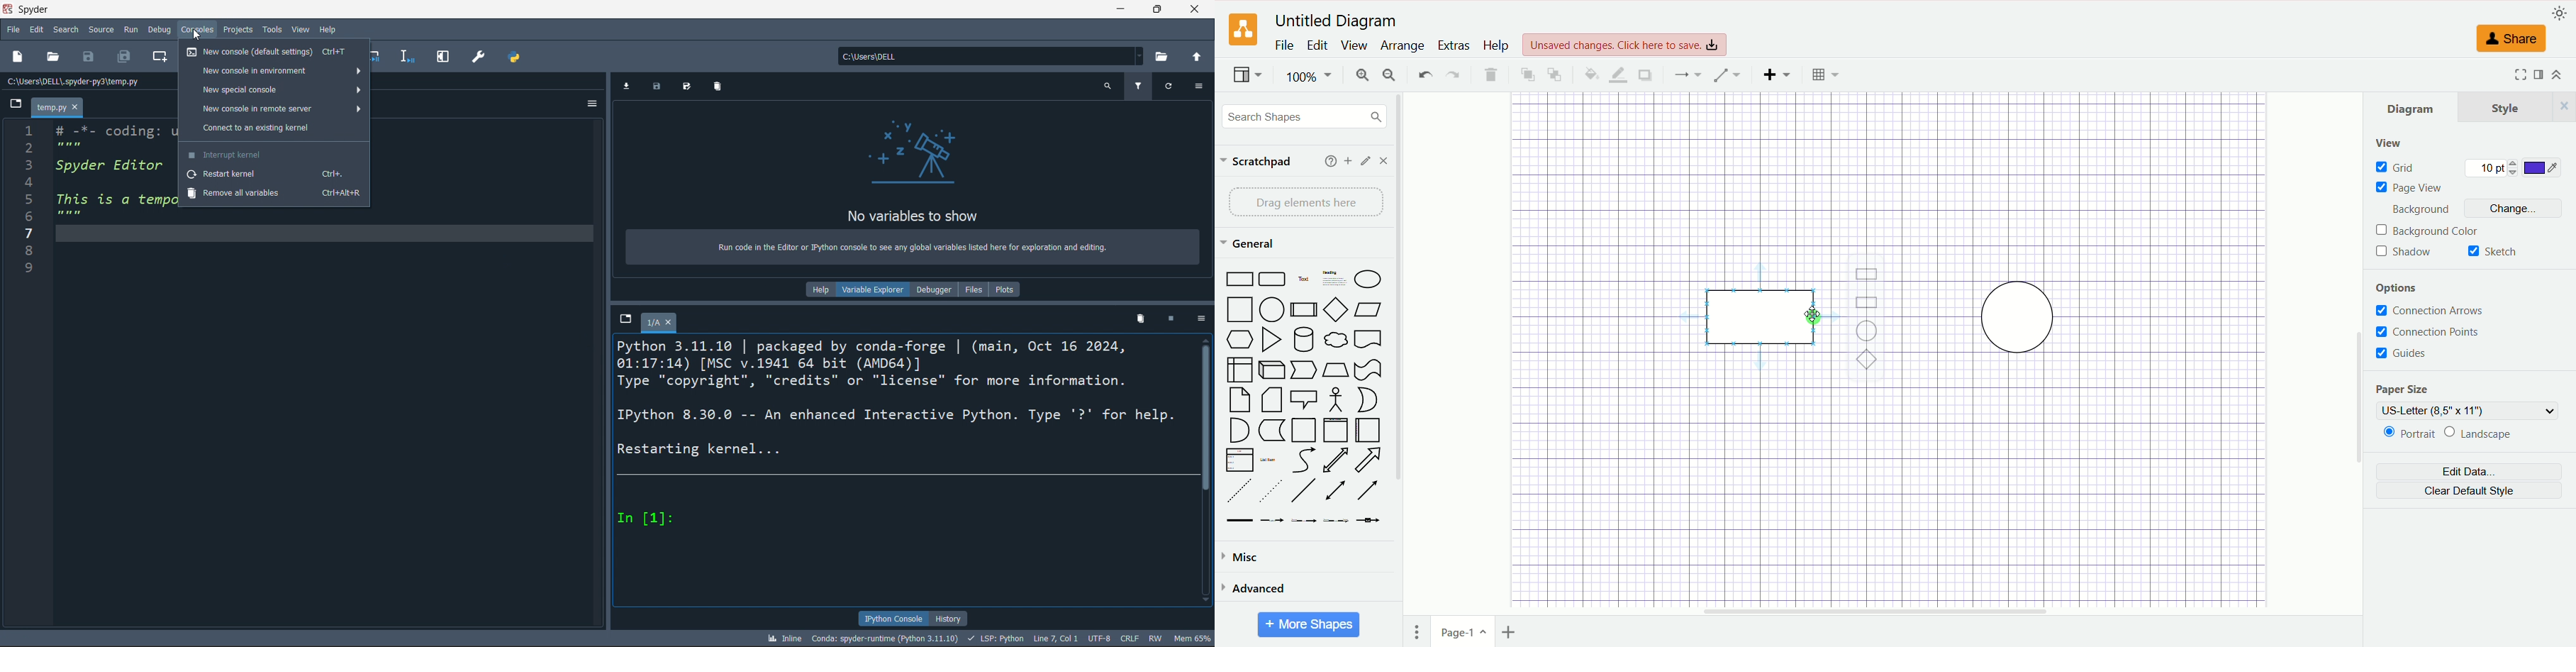 This screenshot has height=672, width=2576. Describe the element at coordinates (447, 59) in the screenshot. I see `expand pane` at that location.